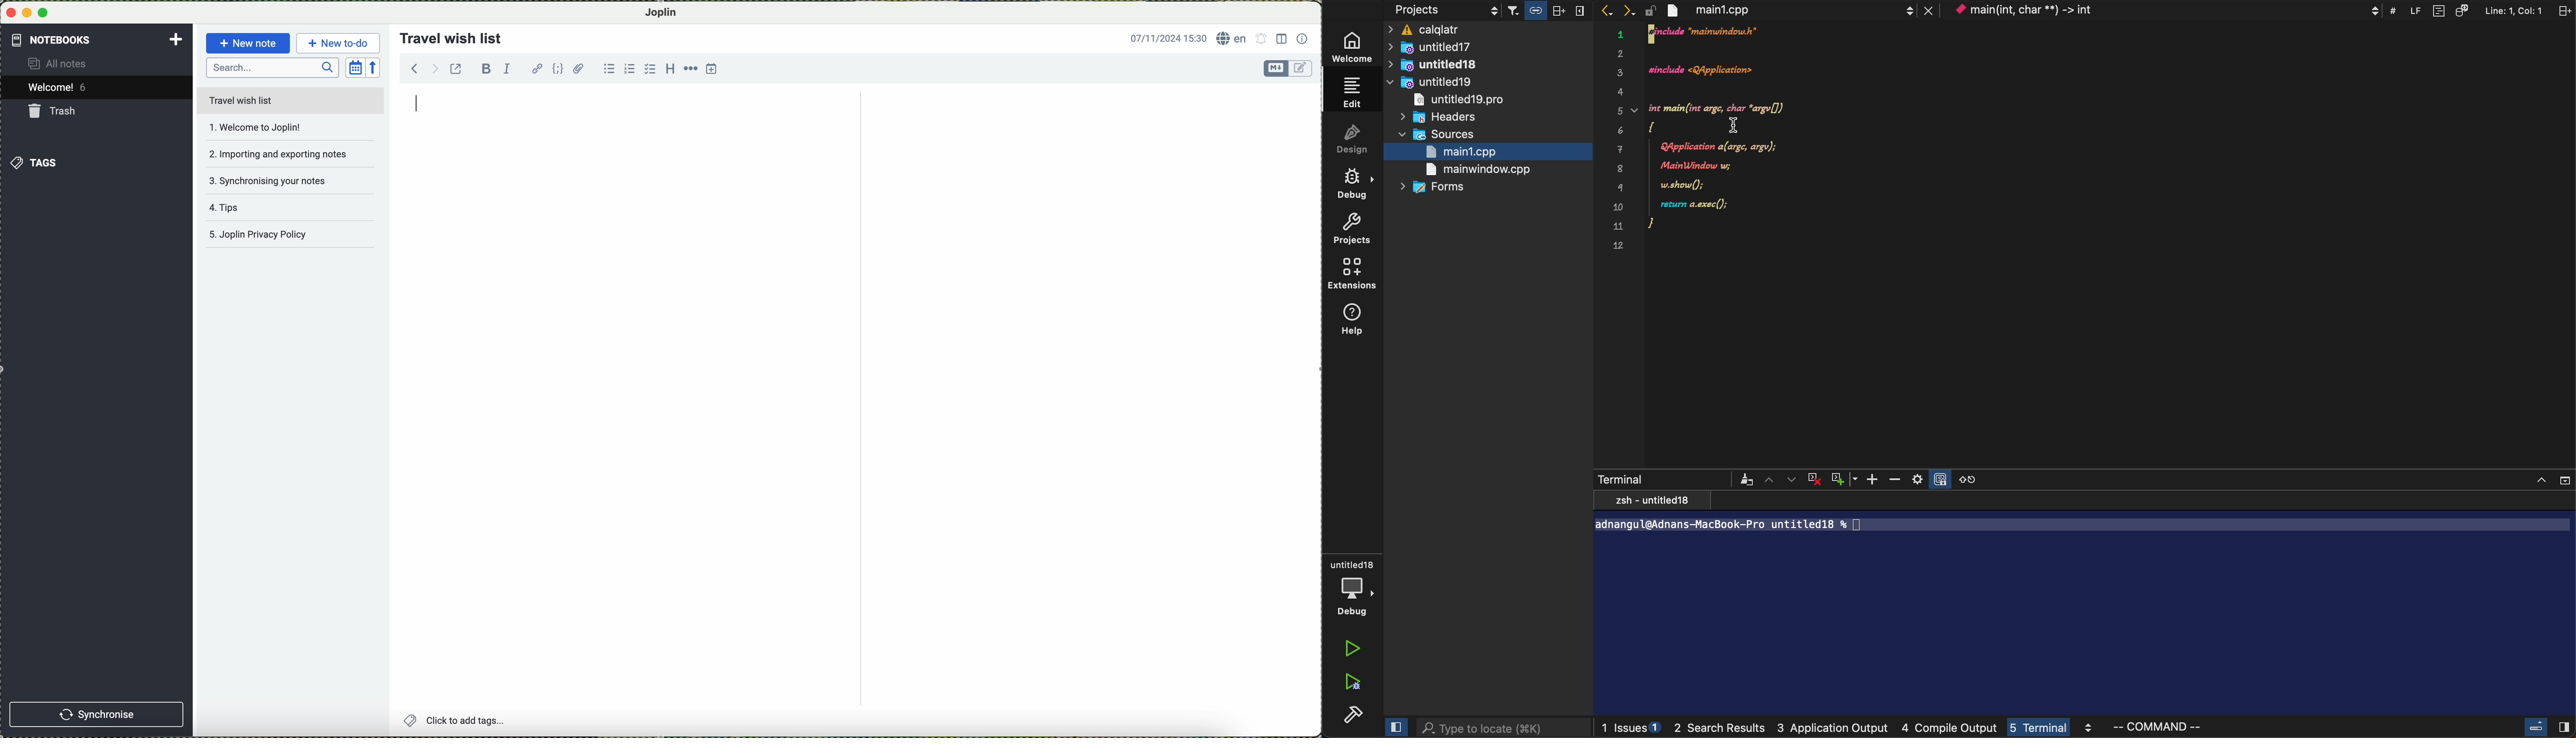 The height and width of the screenshot is (756, 2576). Describe the element at coordinates (60, 89) in the screenshot. I see `welcome 5` at that location.